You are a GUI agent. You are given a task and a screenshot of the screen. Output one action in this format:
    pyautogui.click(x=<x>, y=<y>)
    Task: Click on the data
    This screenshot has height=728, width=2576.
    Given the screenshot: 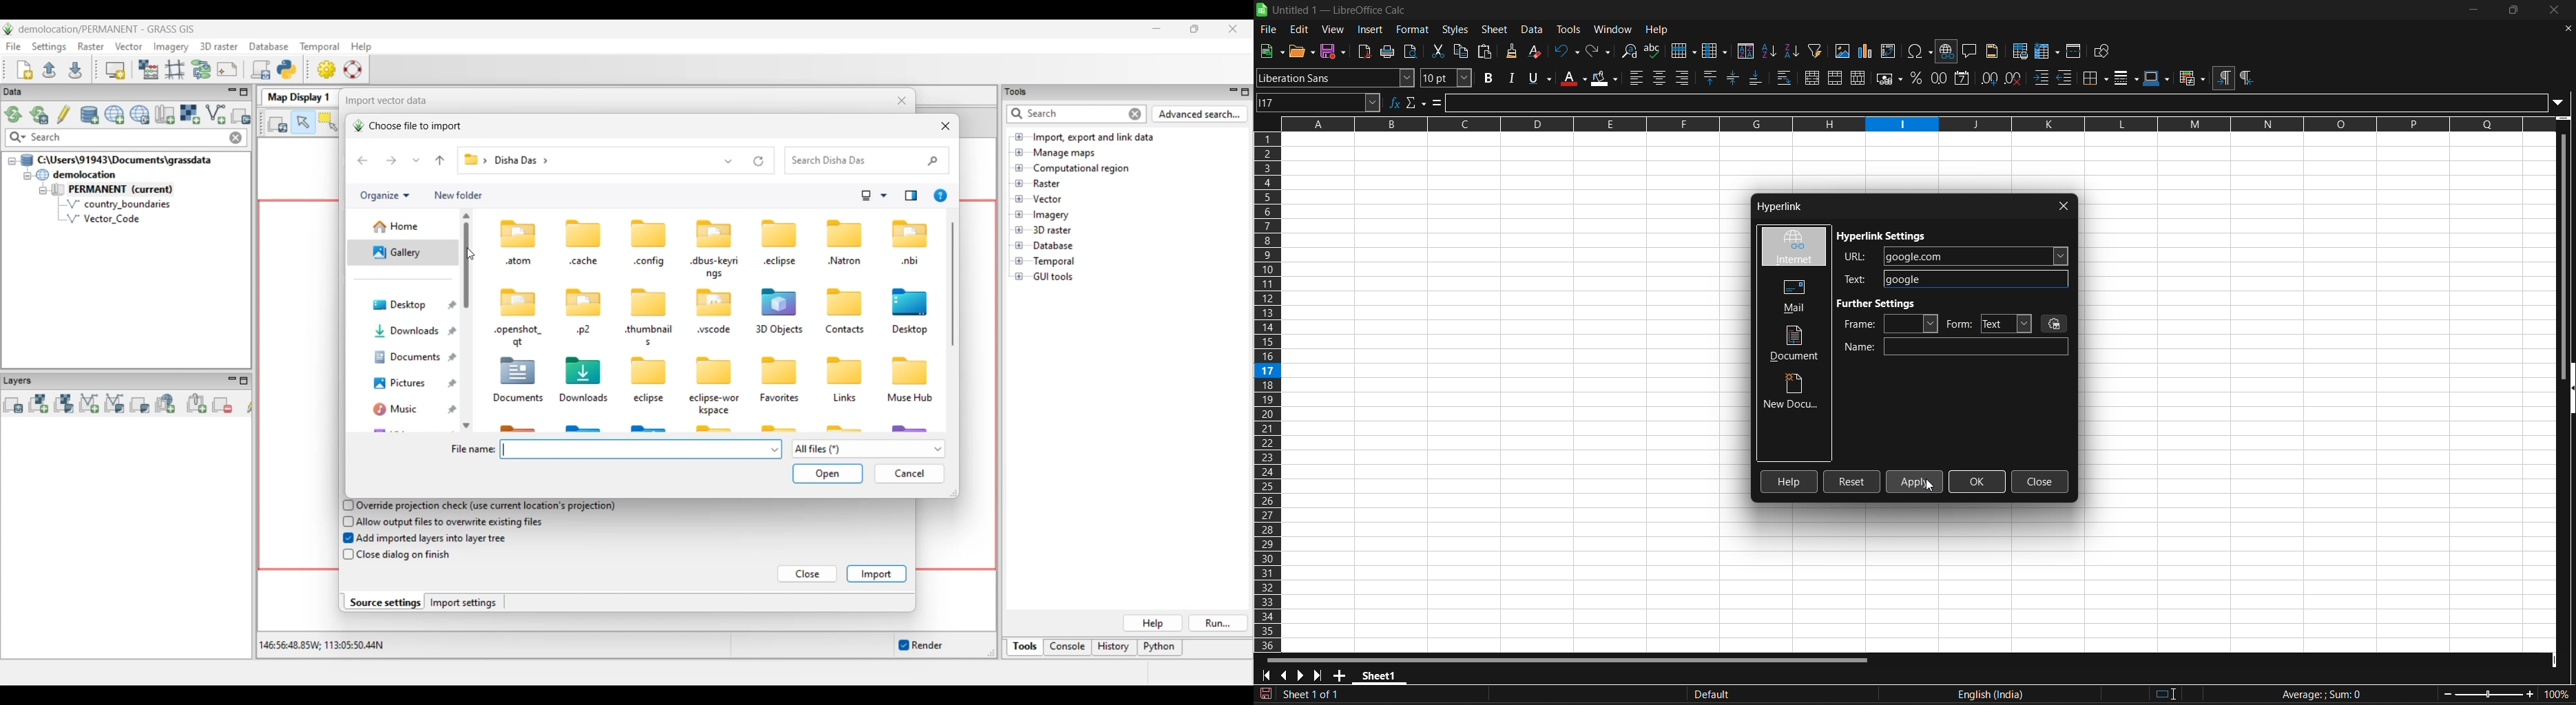 What is the action you would take?
    pyautogui.click(x=1535, y=30)
    